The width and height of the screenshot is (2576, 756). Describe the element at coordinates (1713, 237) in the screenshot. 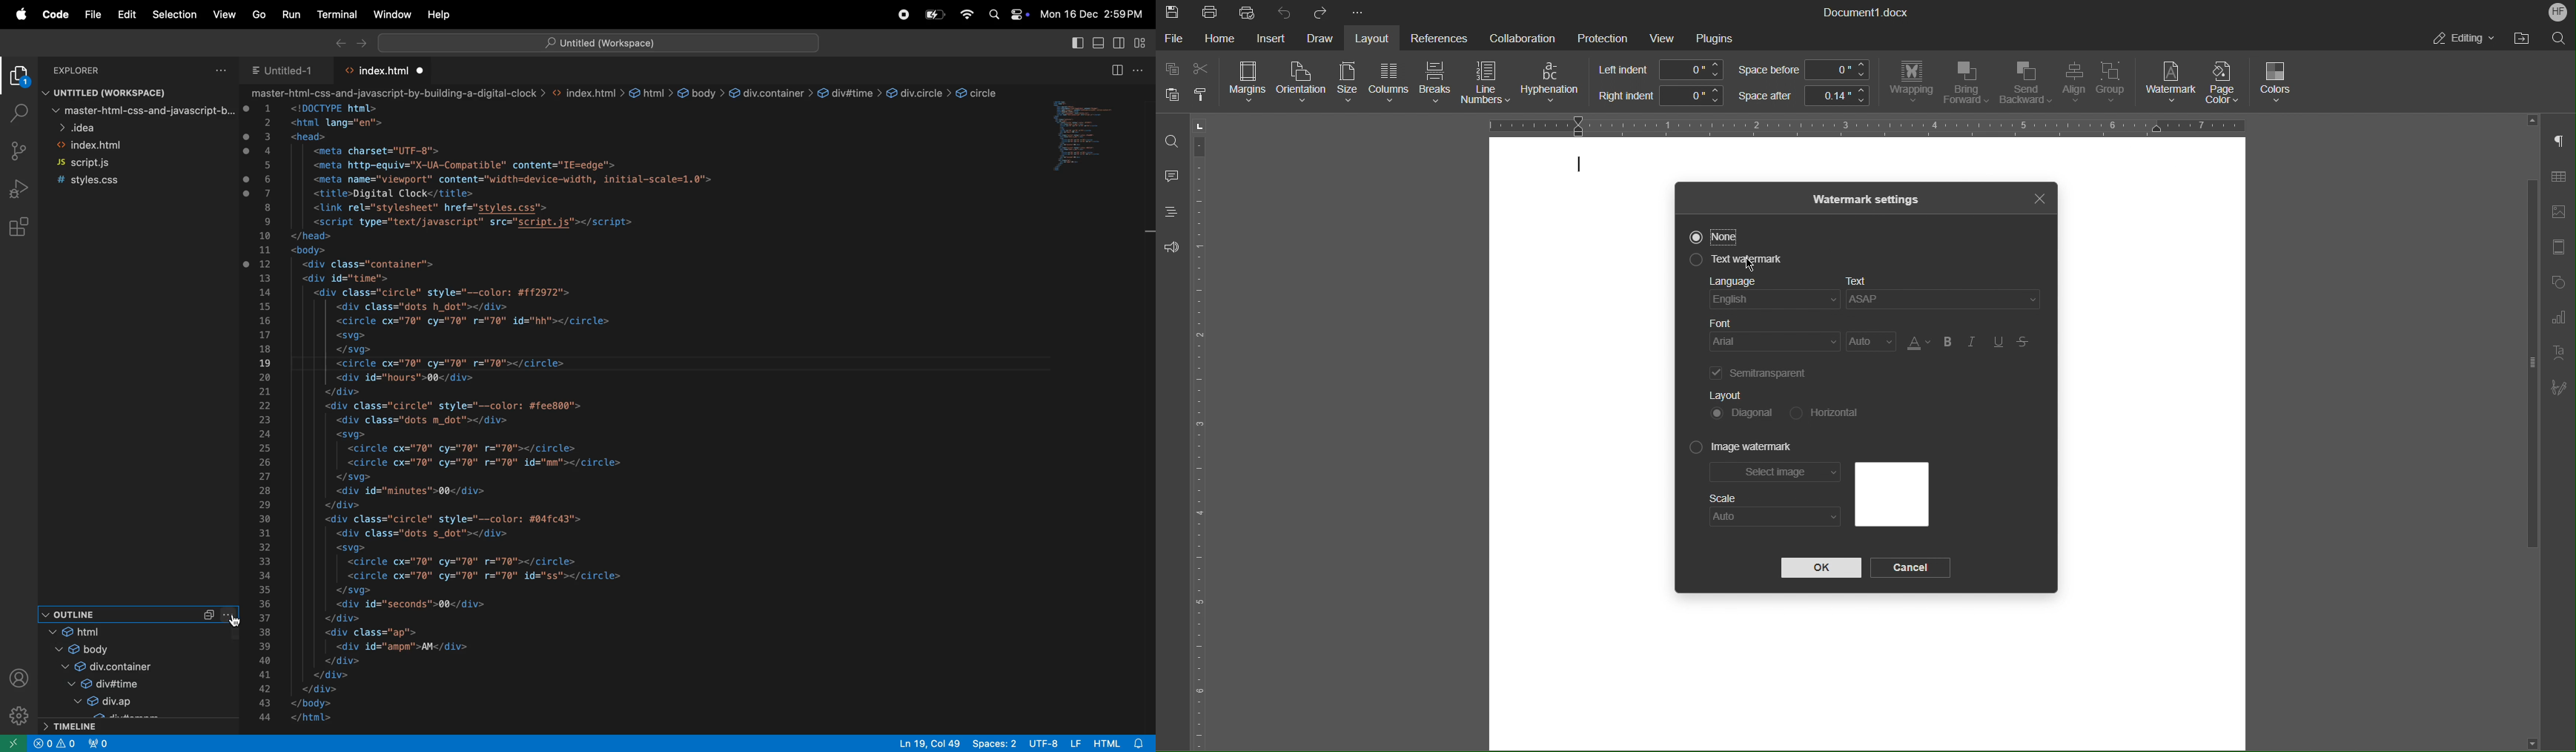

I see `None` at that location.